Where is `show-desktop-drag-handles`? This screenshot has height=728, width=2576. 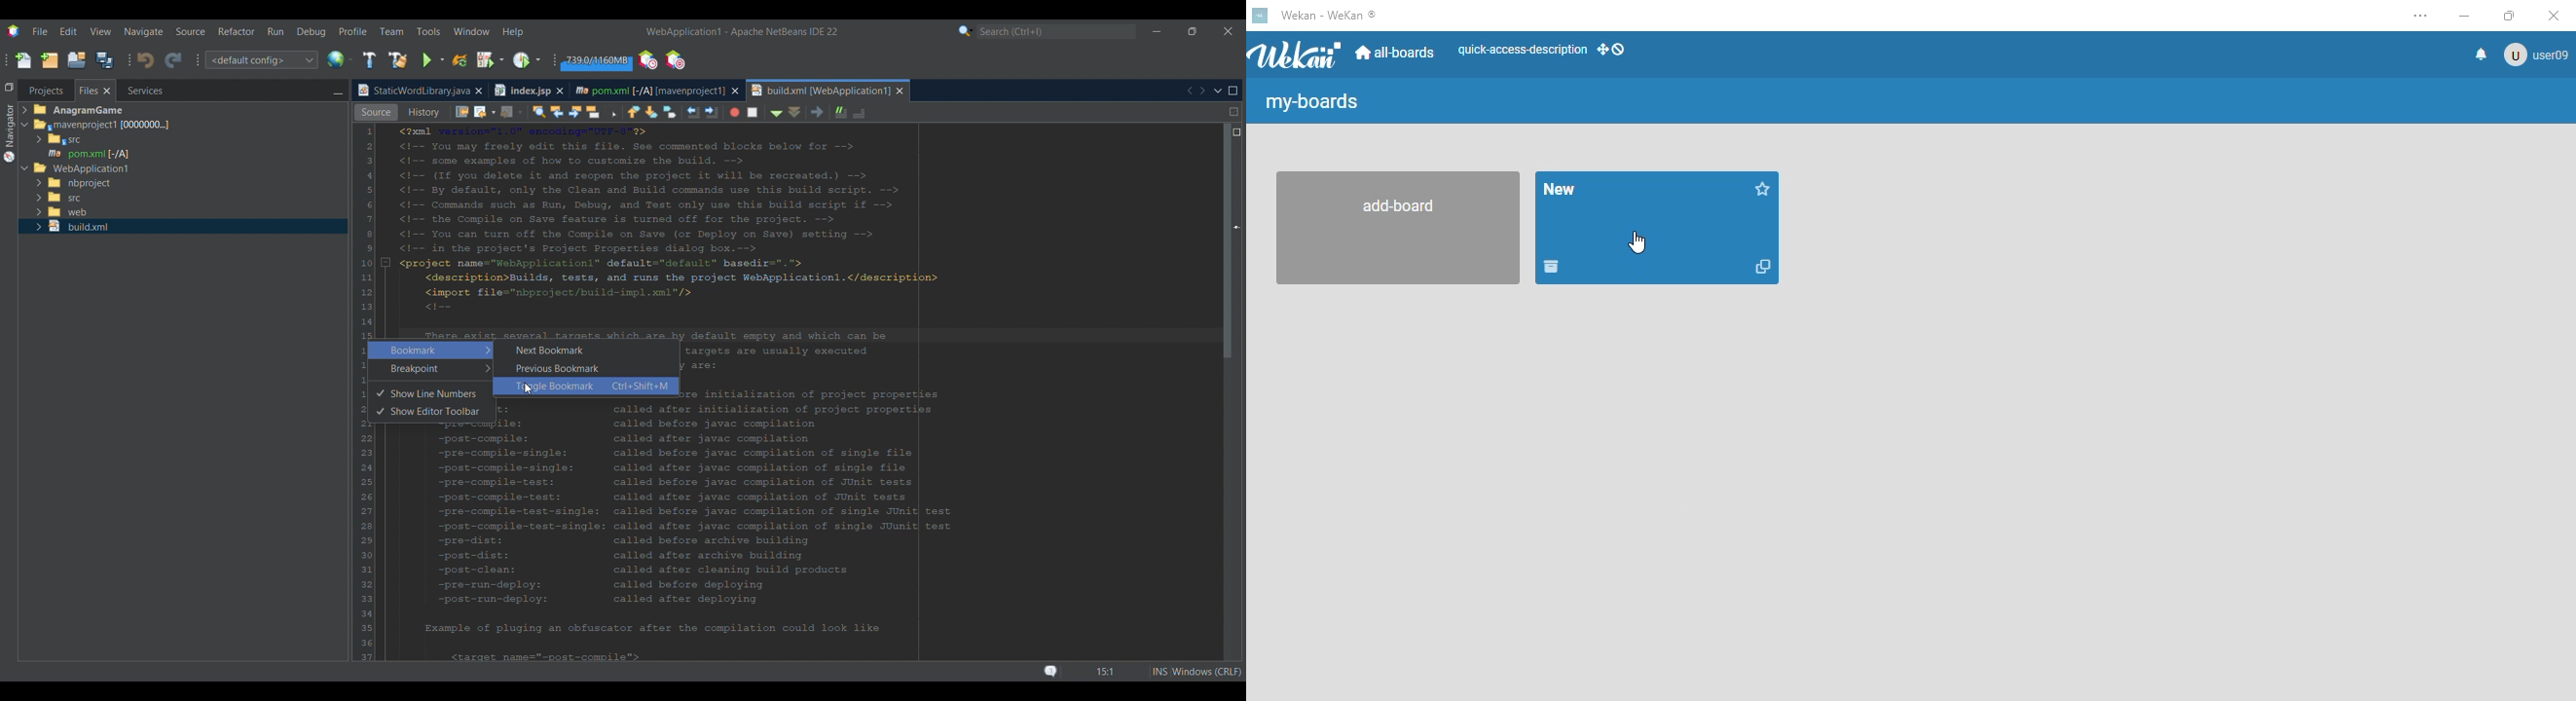
show-desktop-drag-handles is located at coordinates (1611, 49).